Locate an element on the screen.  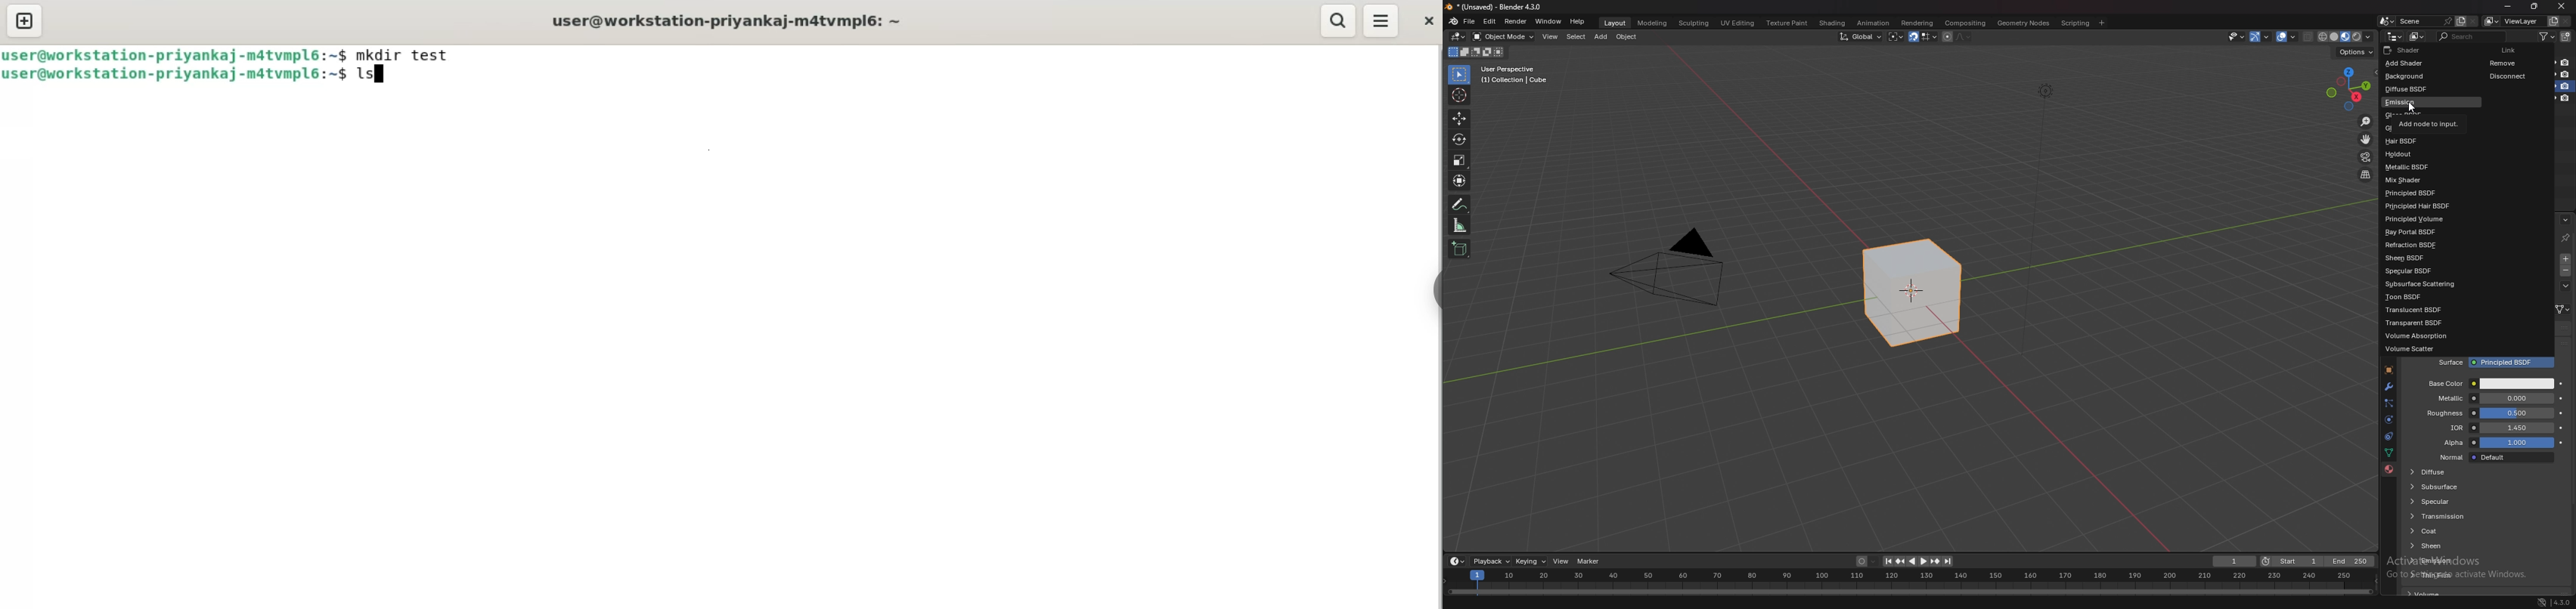
jump to endpoint is located at coordinates (1886, 561).